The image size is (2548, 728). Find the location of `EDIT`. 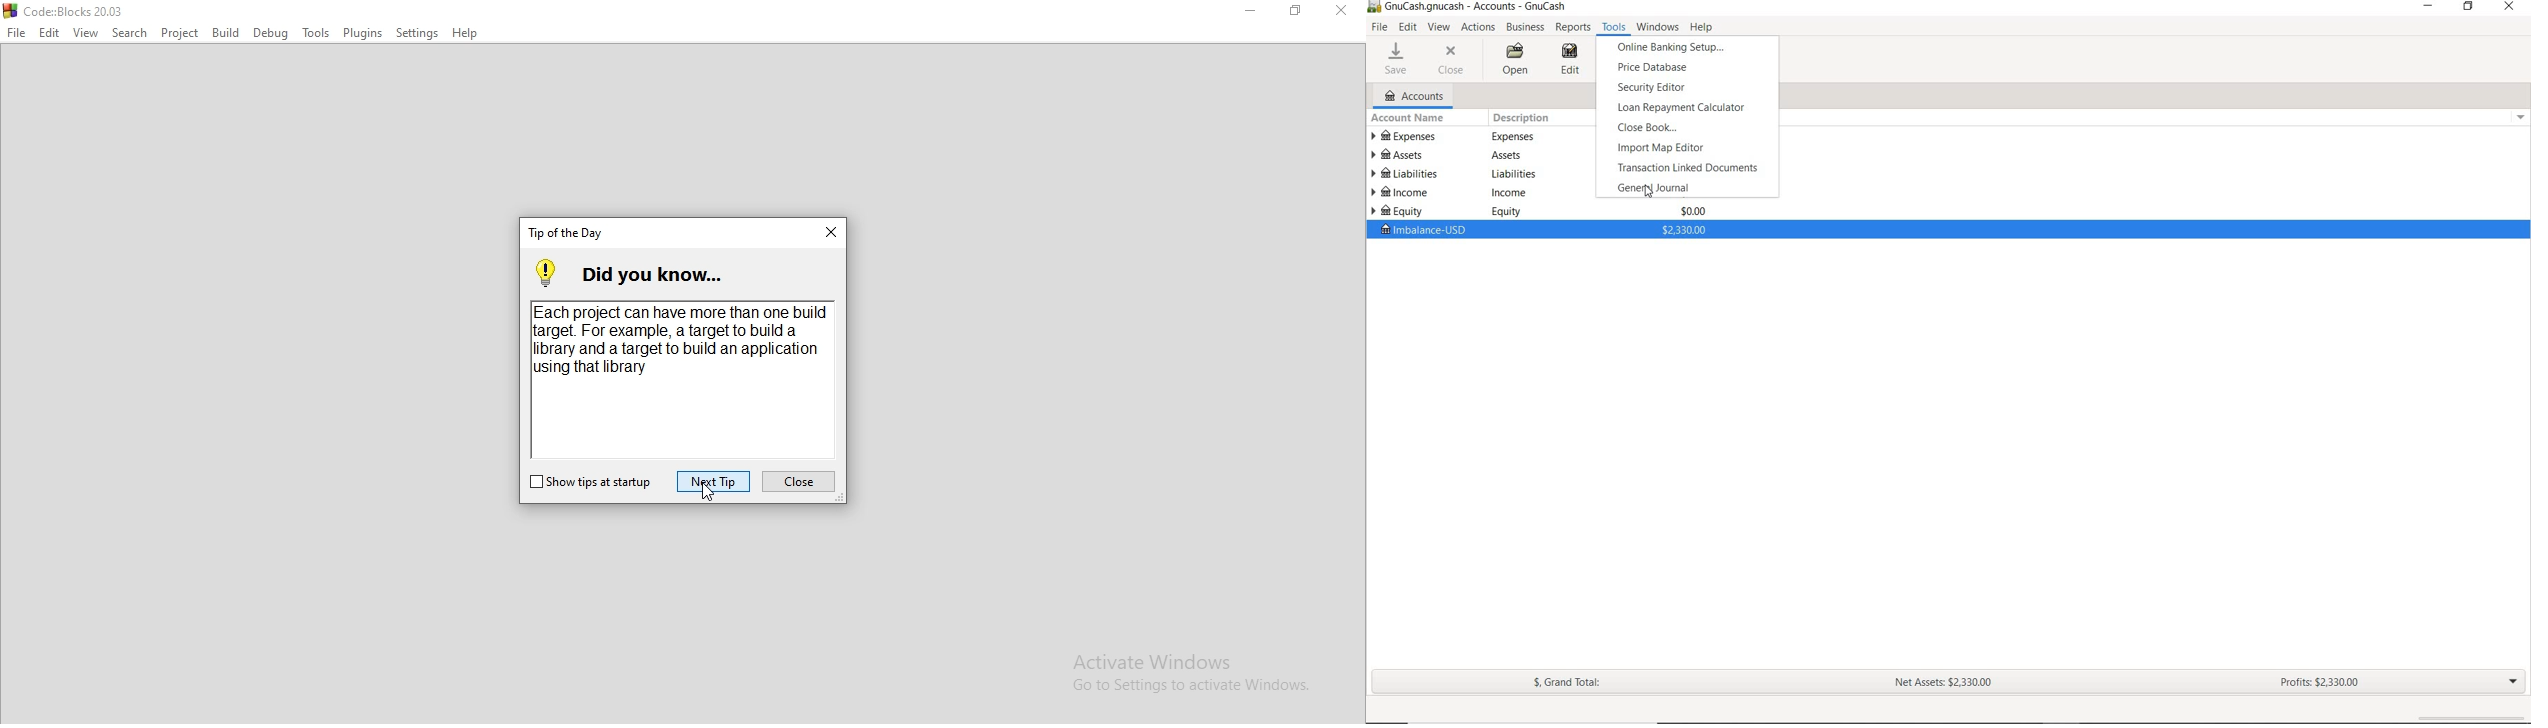

EDIT is located at coordinates (1408, 28).